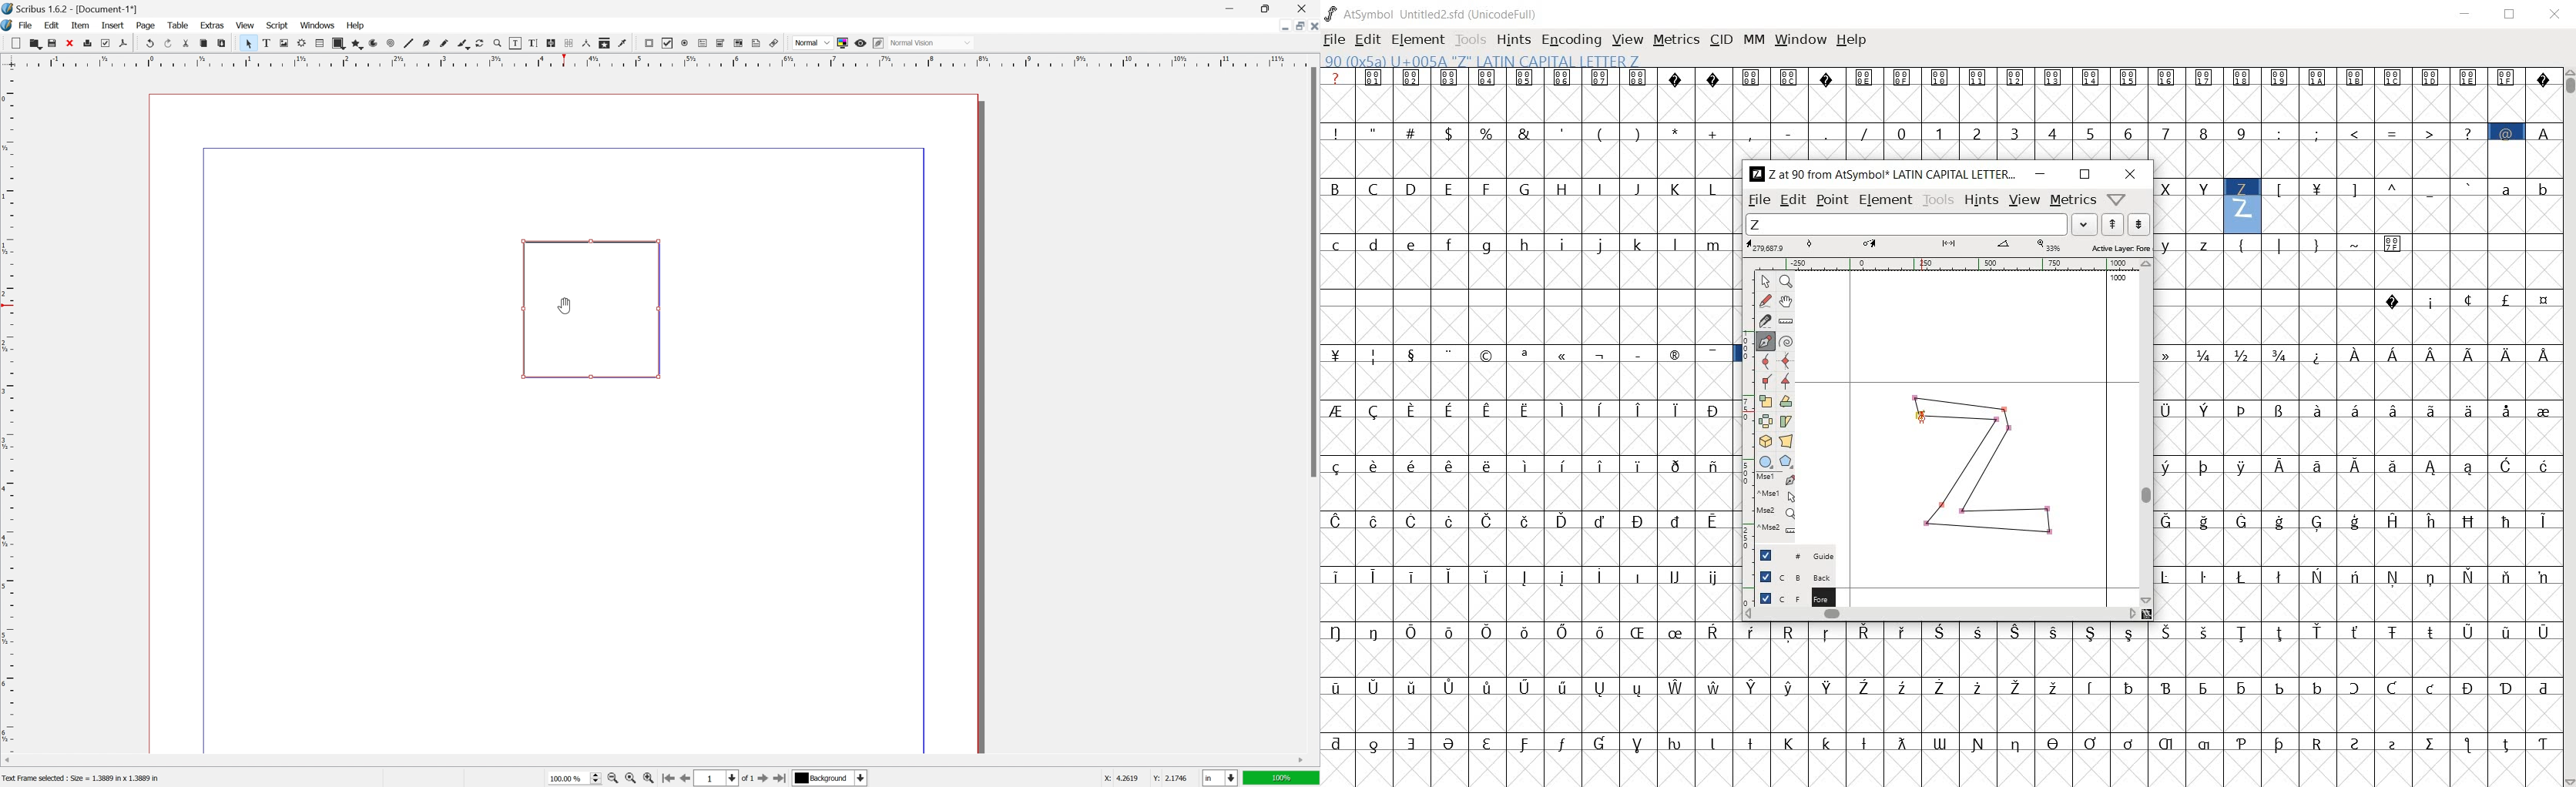  What do you see at coordinates (318, 24) in the screenshot?
I see `windows` at bounding box center [318, 24].